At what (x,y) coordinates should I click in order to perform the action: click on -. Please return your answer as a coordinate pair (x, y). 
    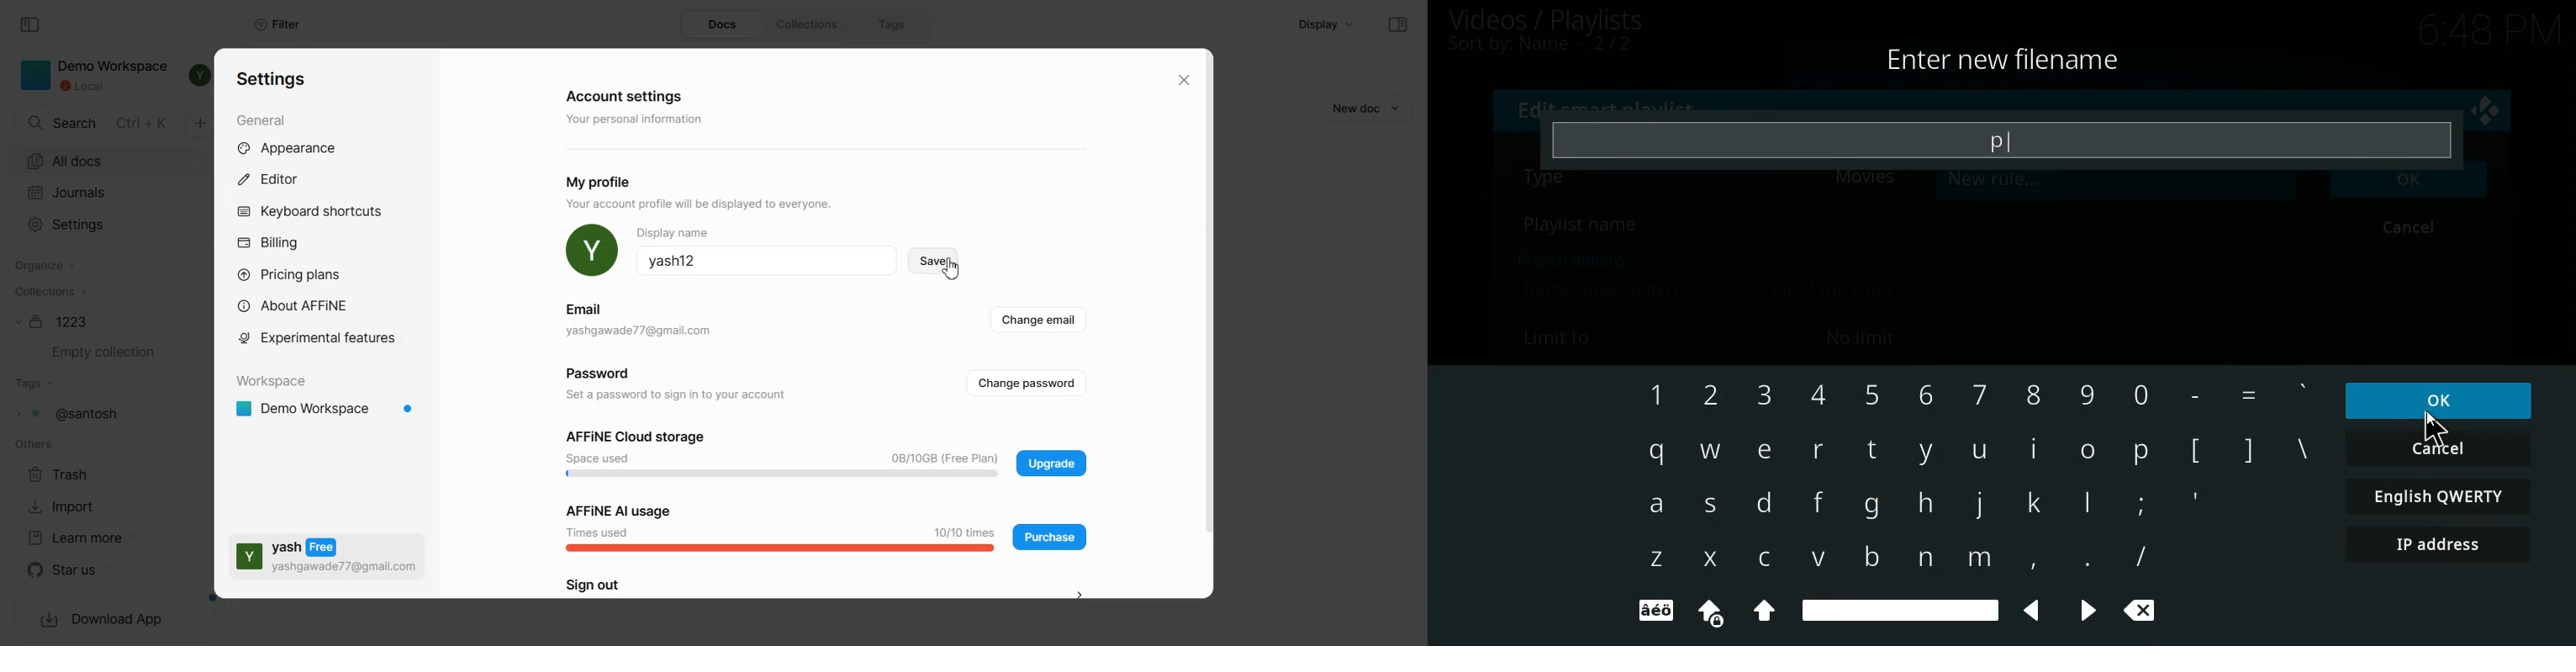
    Looking at the image, I should click on (2191, 392).